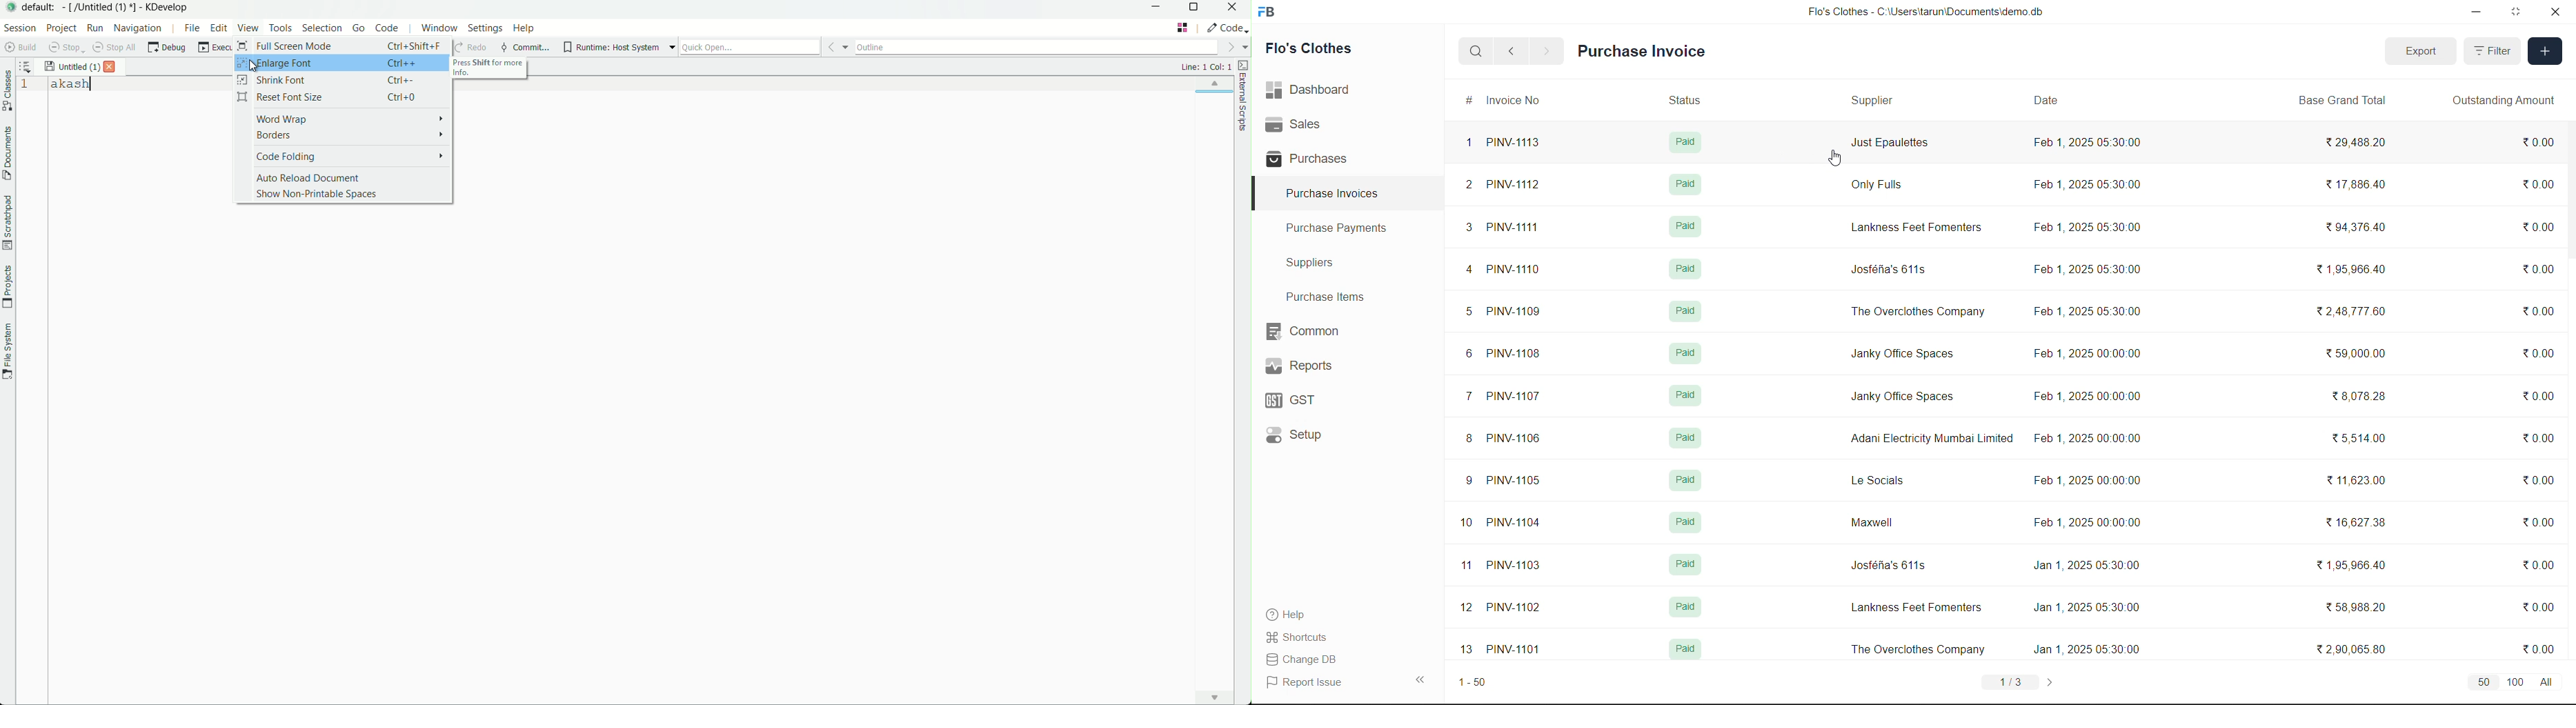  Describe the element at coordinates (1918, 610) in the screenshot. I see `Lankness Feet Fomenters` at that location.